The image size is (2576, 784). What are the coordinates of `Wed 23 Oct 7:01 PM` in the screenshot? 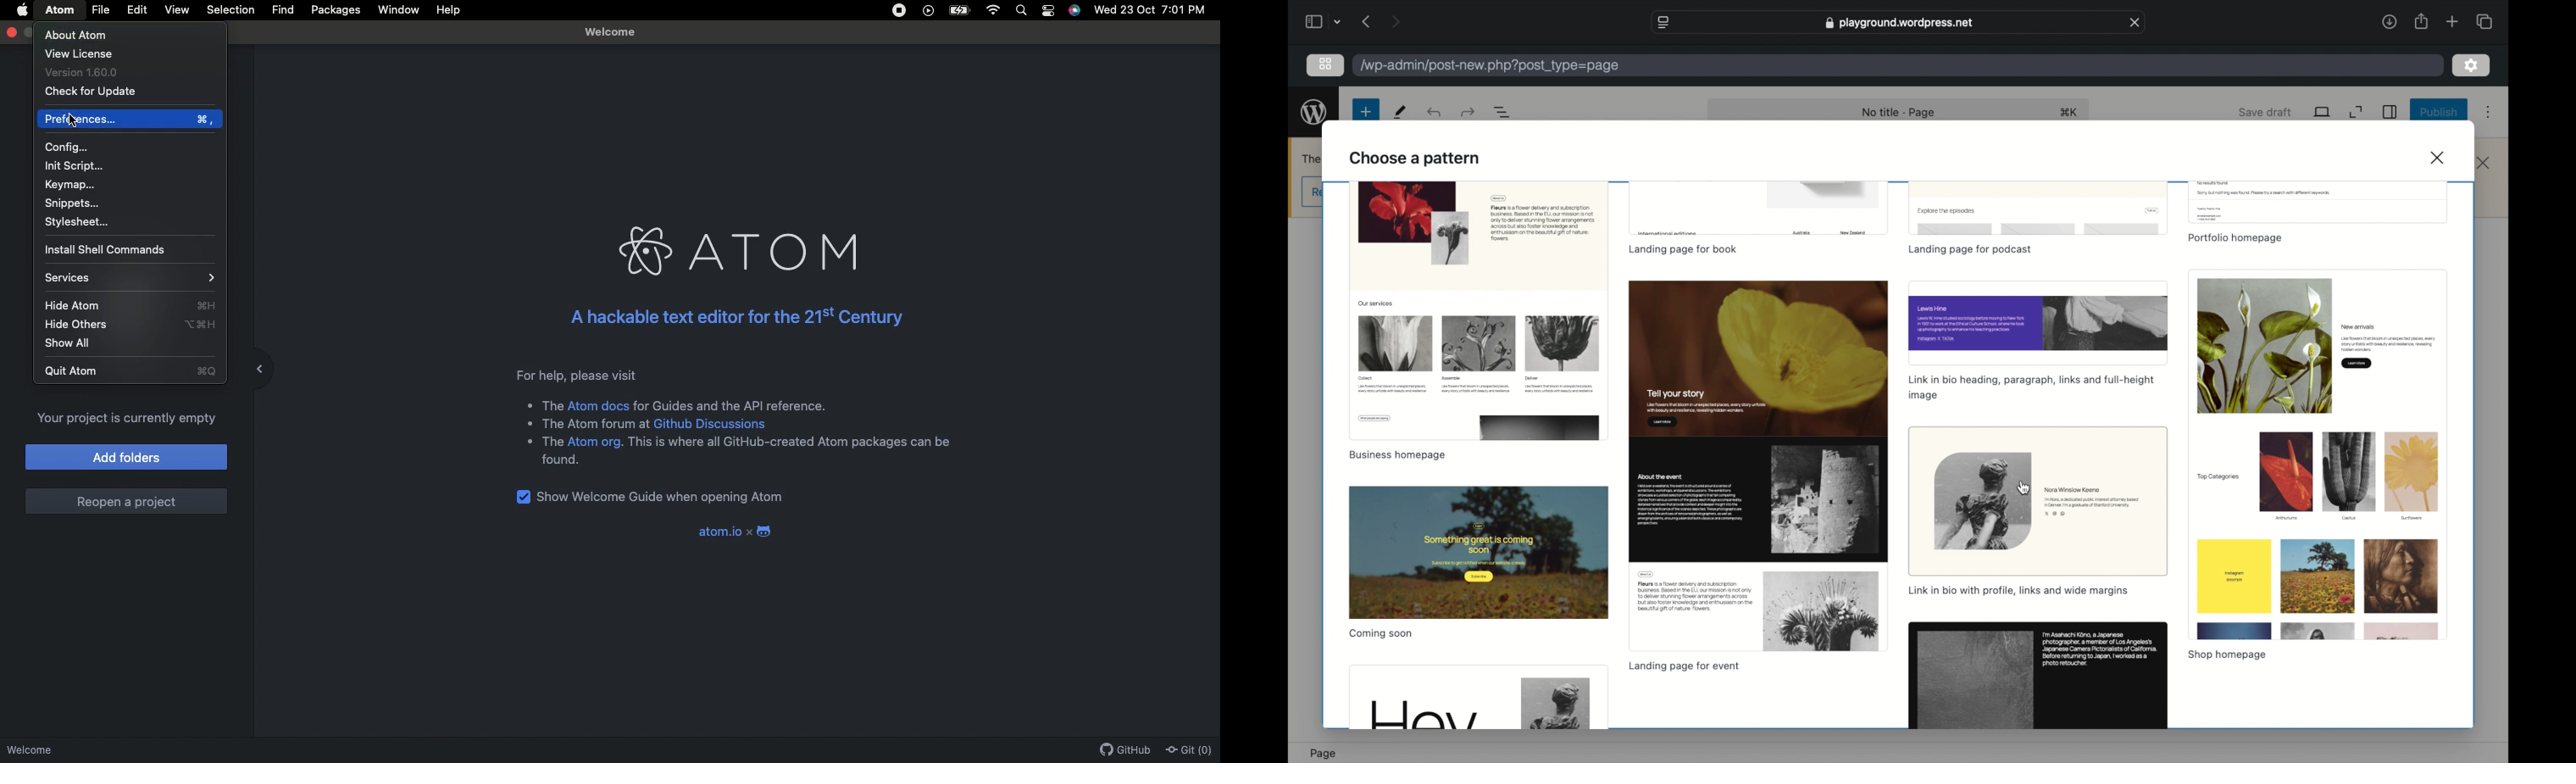 It's located at (1152, 11).